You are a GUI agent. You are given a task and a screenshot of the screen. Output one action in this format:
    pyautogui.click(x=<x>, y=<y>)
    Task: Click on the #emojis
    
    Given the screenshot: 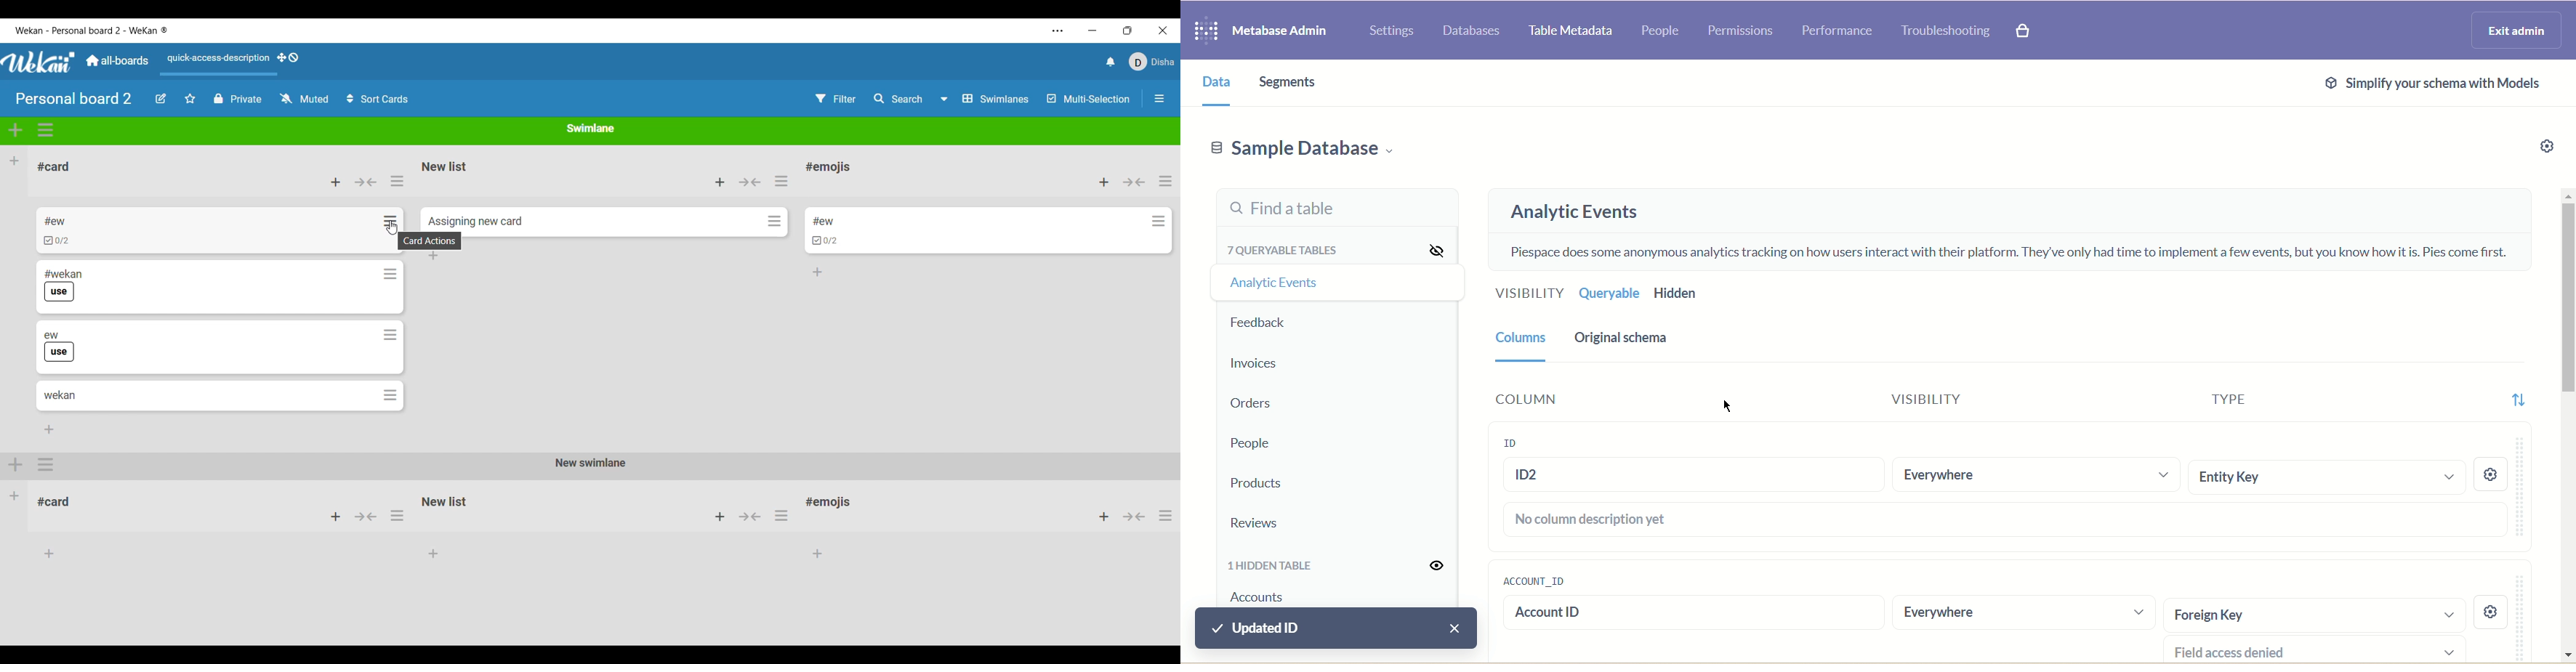 What is the action you would take?
    pyautogui.click(x=833, y=505)
    